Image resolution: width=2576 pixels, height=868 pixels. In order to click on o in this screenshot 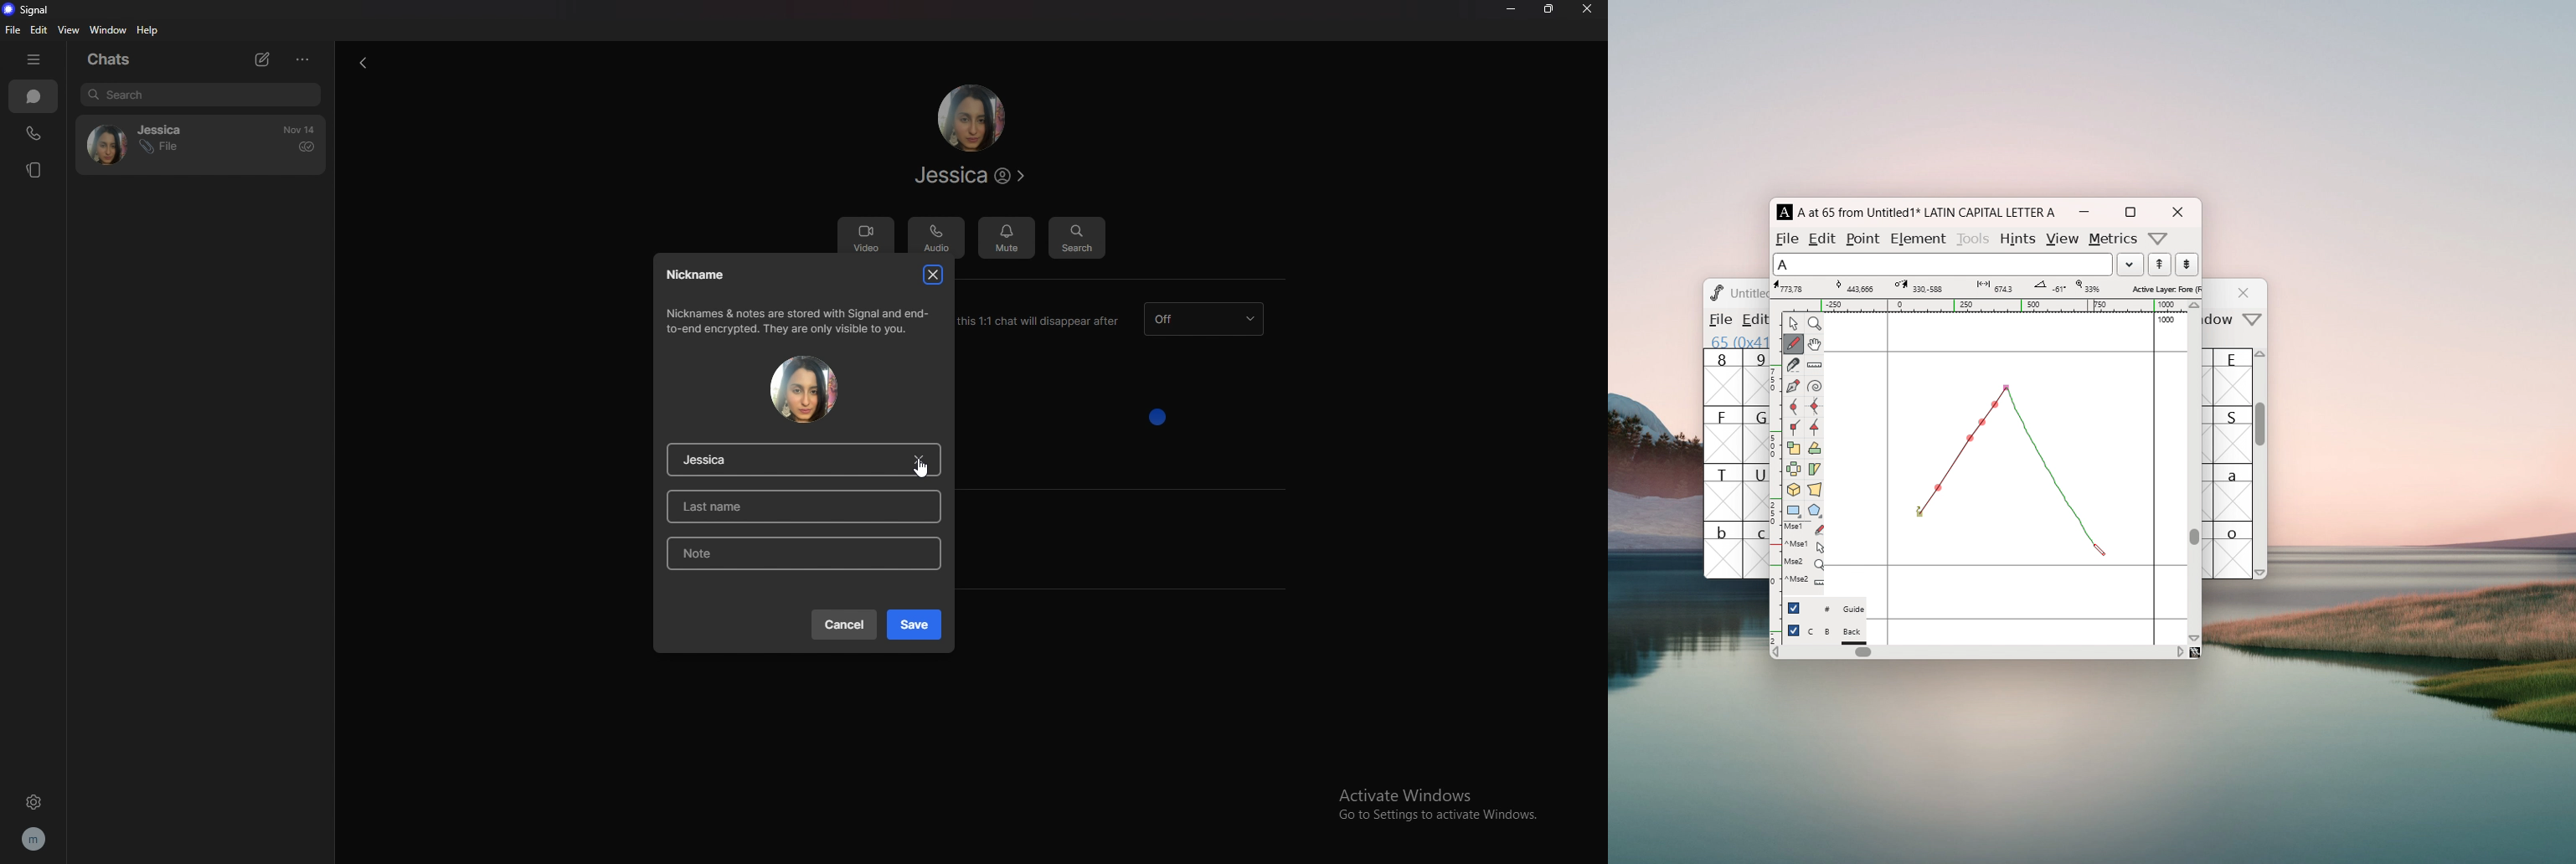, I will do `click(2234, 550)`.